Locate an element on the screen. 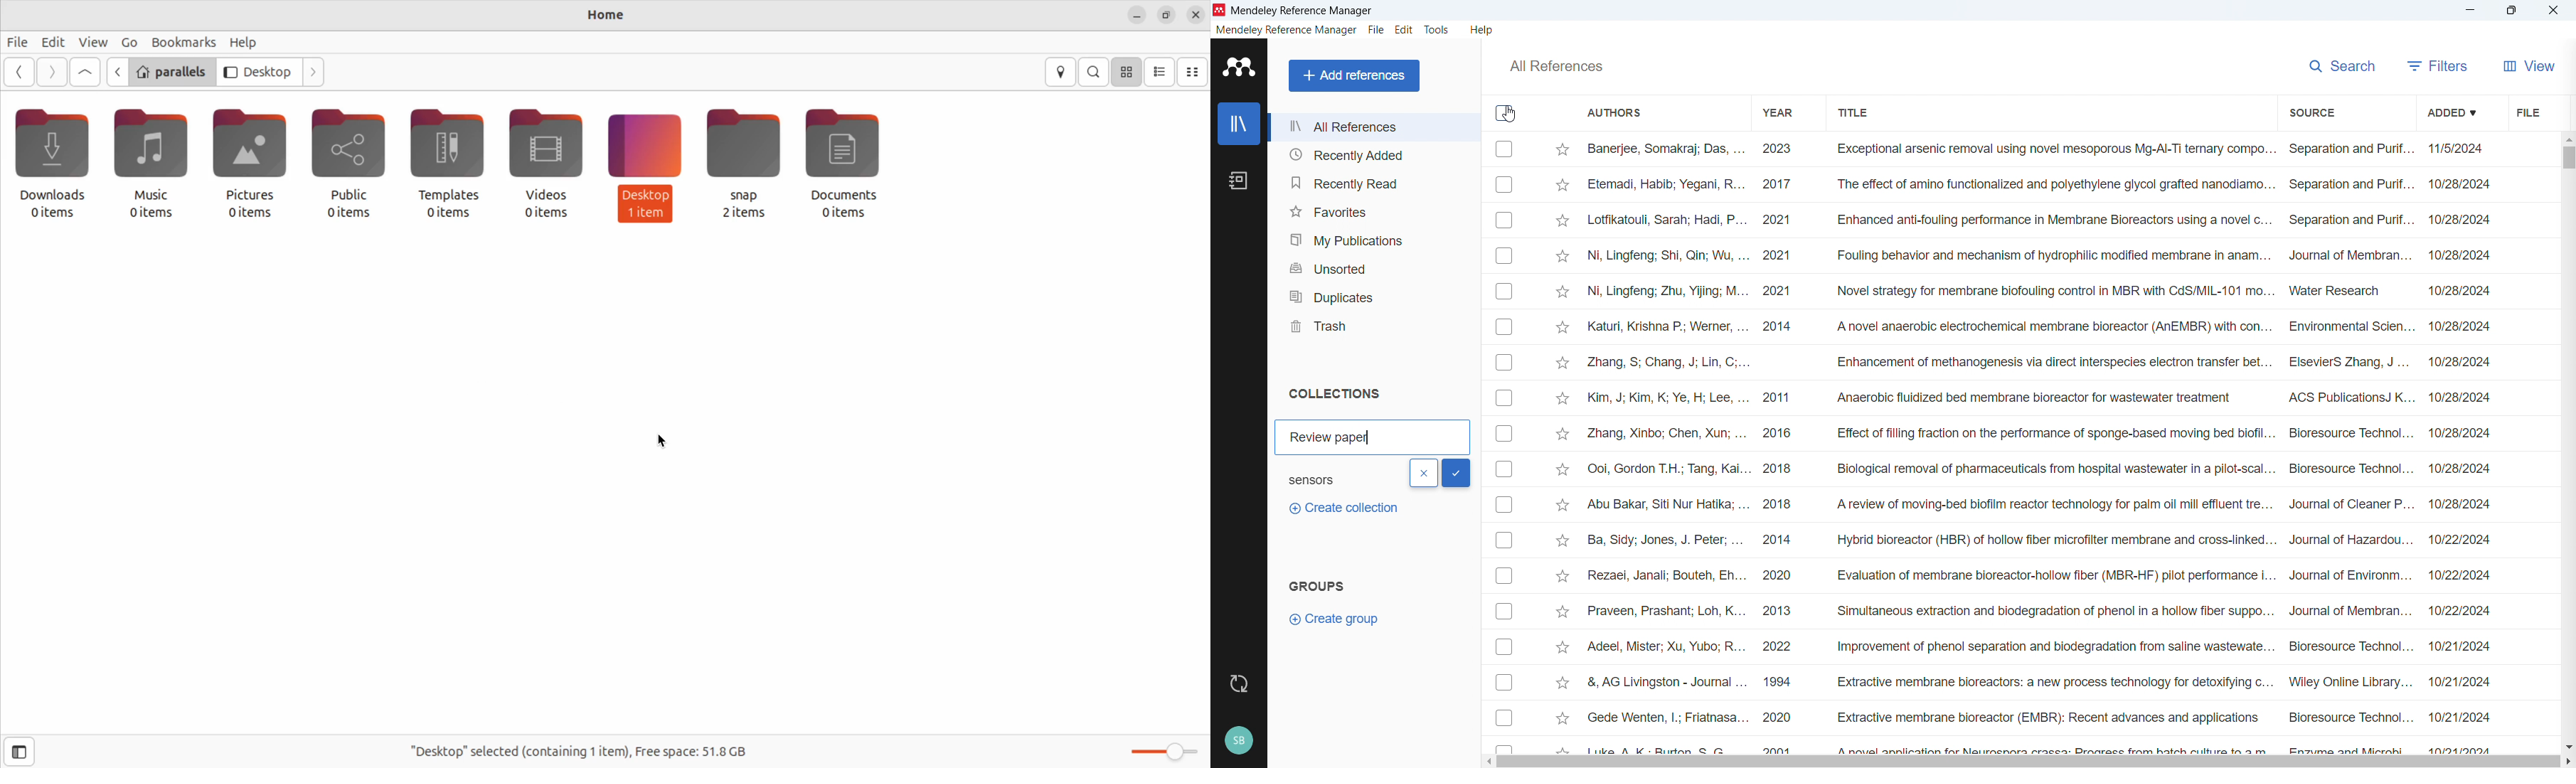 The width and height of the screenshot is (2576, 784). Year is located at coordinates (1779, 112).